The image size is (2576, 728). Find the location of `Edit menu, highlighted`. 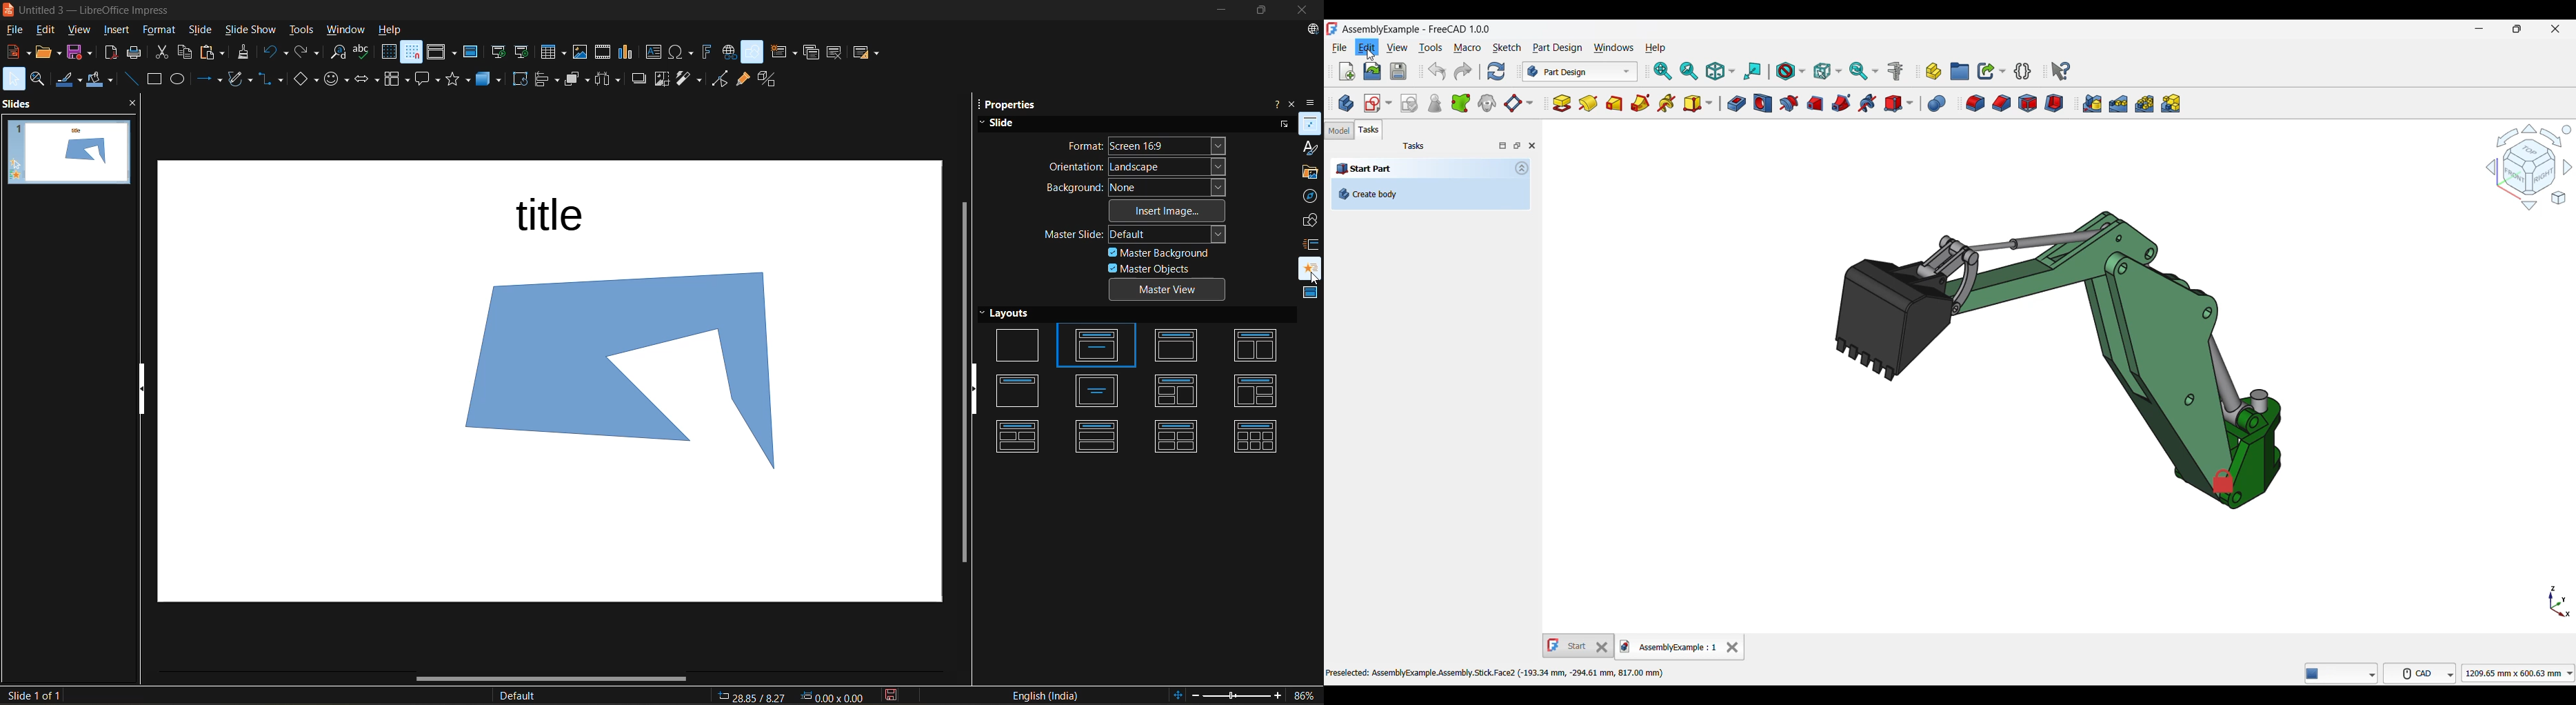

Edit menu, highlighted is located at coordinates (1367, 44).